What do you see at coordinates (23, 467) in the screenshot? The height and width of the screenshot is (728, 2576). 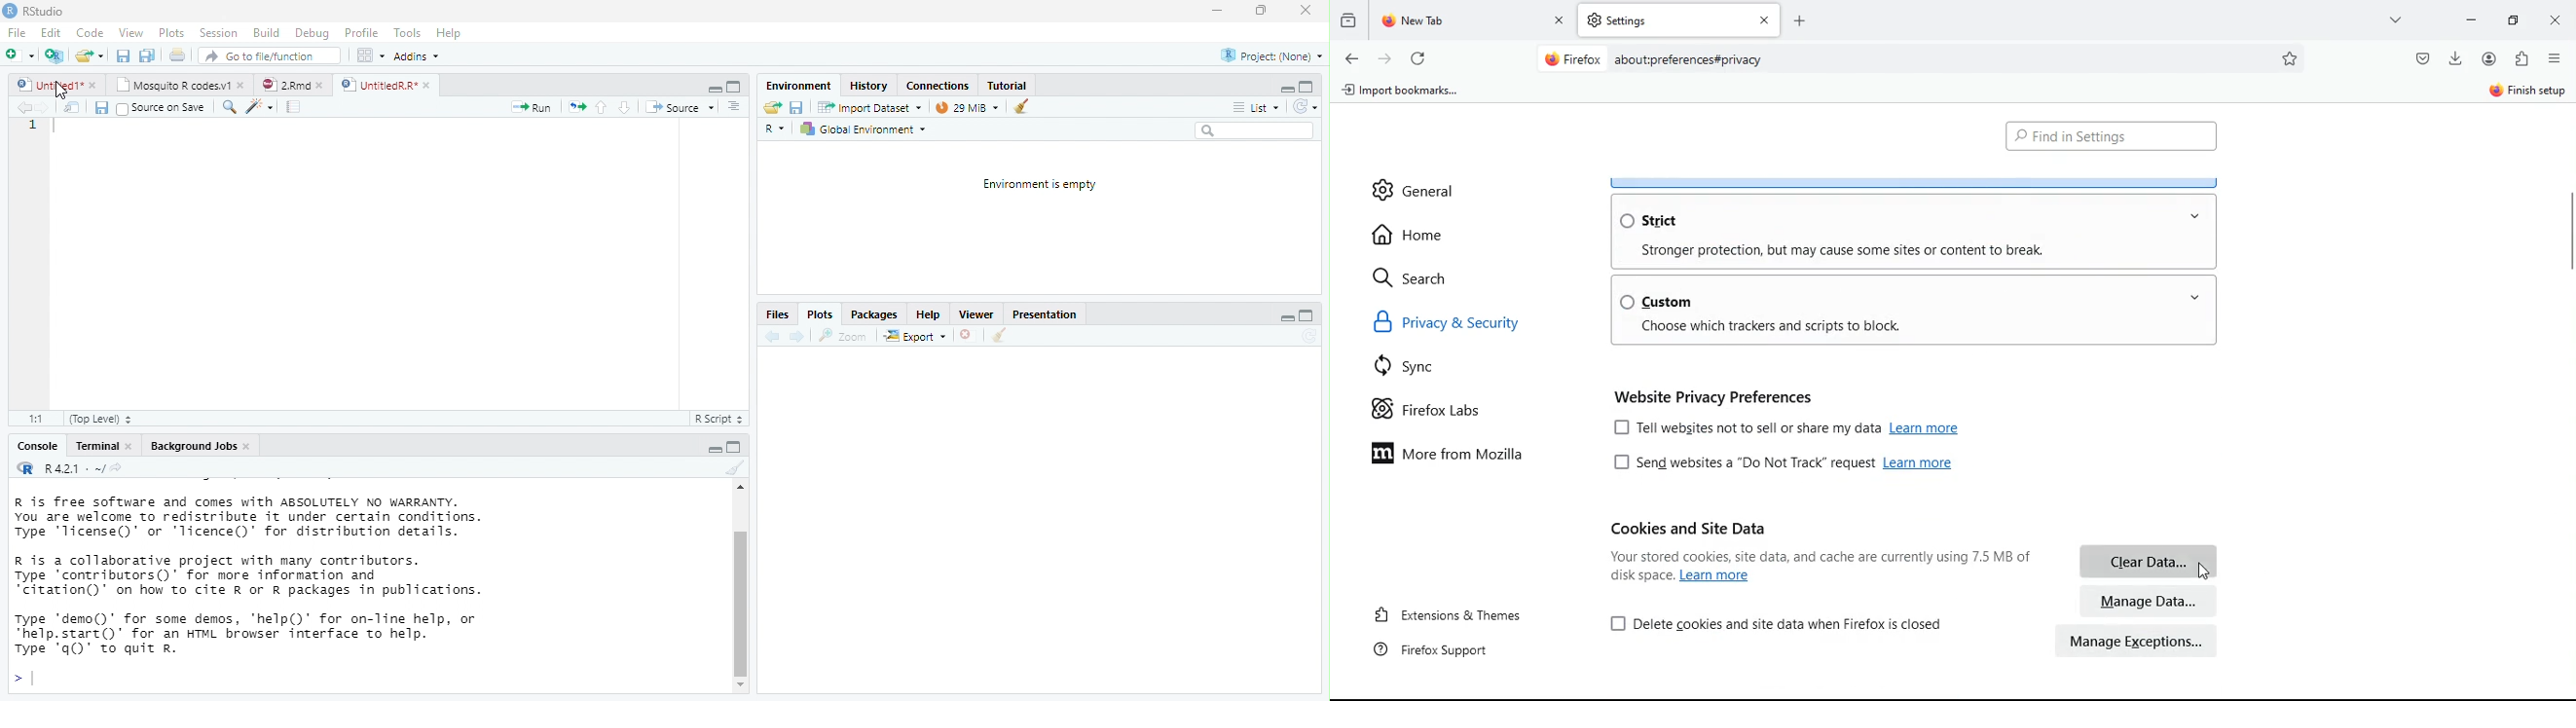 I see `R` at bounding box center [23, 467].